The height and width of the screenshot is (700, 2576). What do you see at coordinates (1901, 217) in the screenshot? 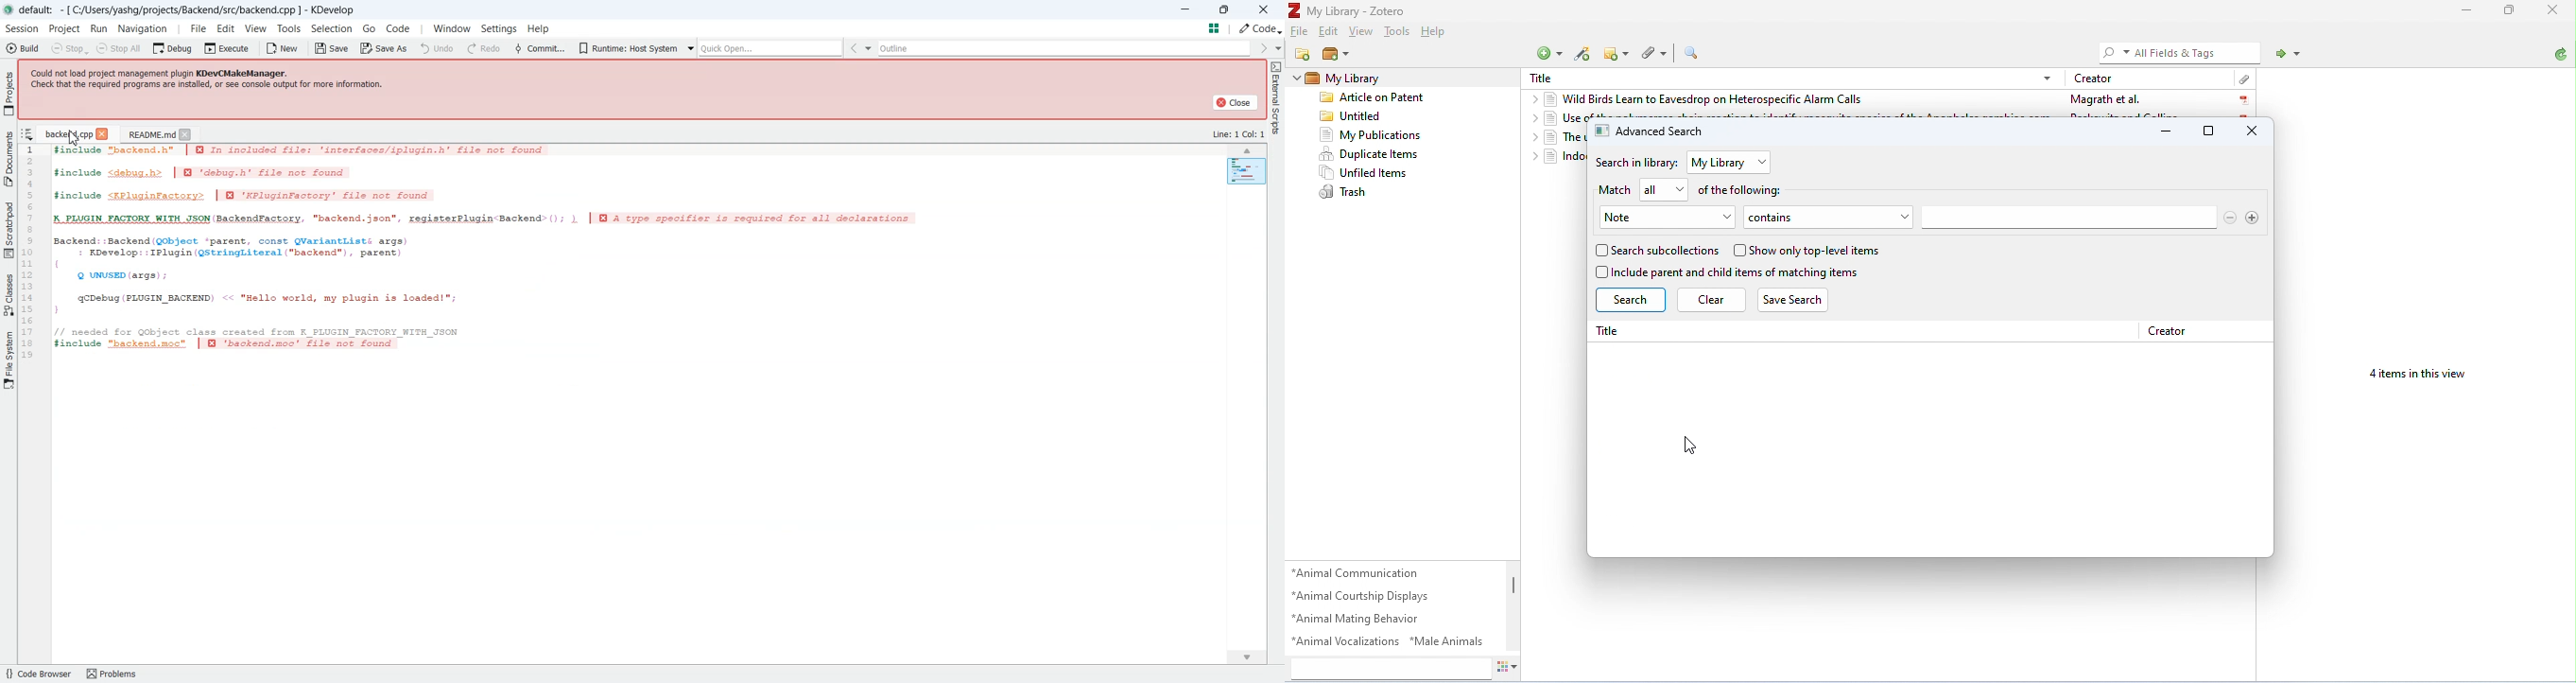
I see `drop-down` at bounding box center [1901, 217].